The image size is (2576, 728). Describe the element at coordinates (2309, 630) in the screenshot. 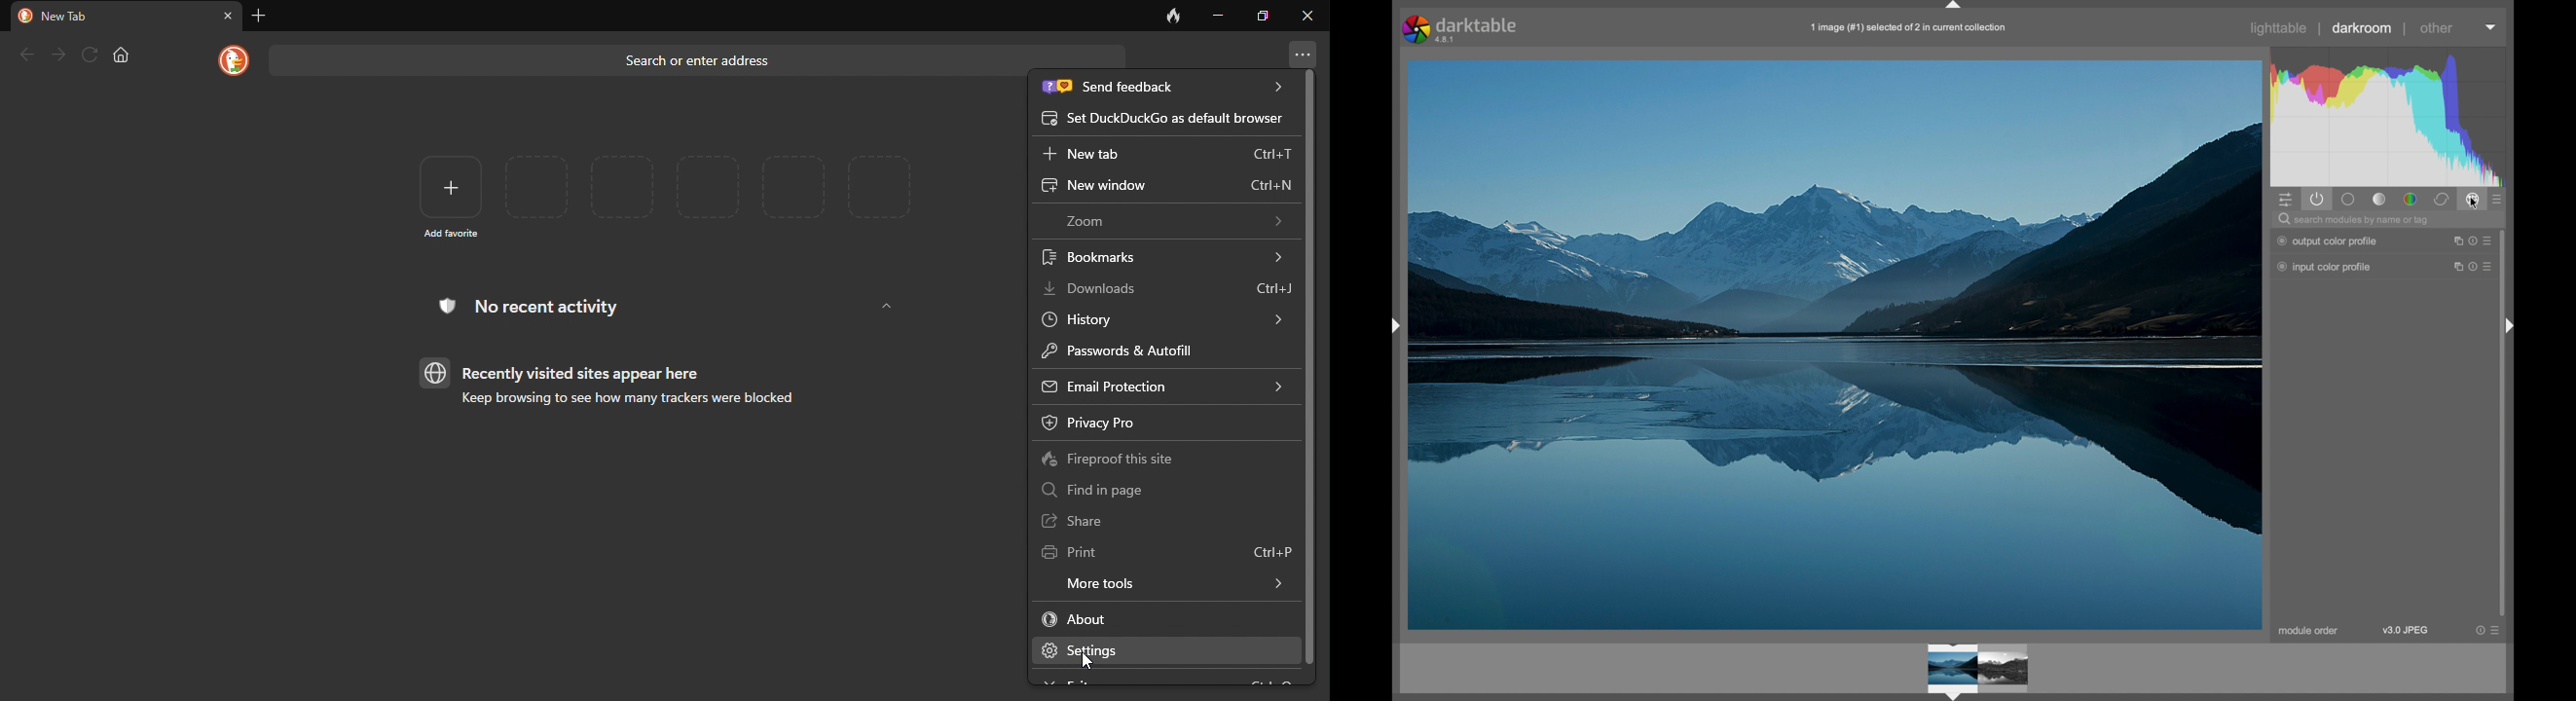

I see `module order` at that location.